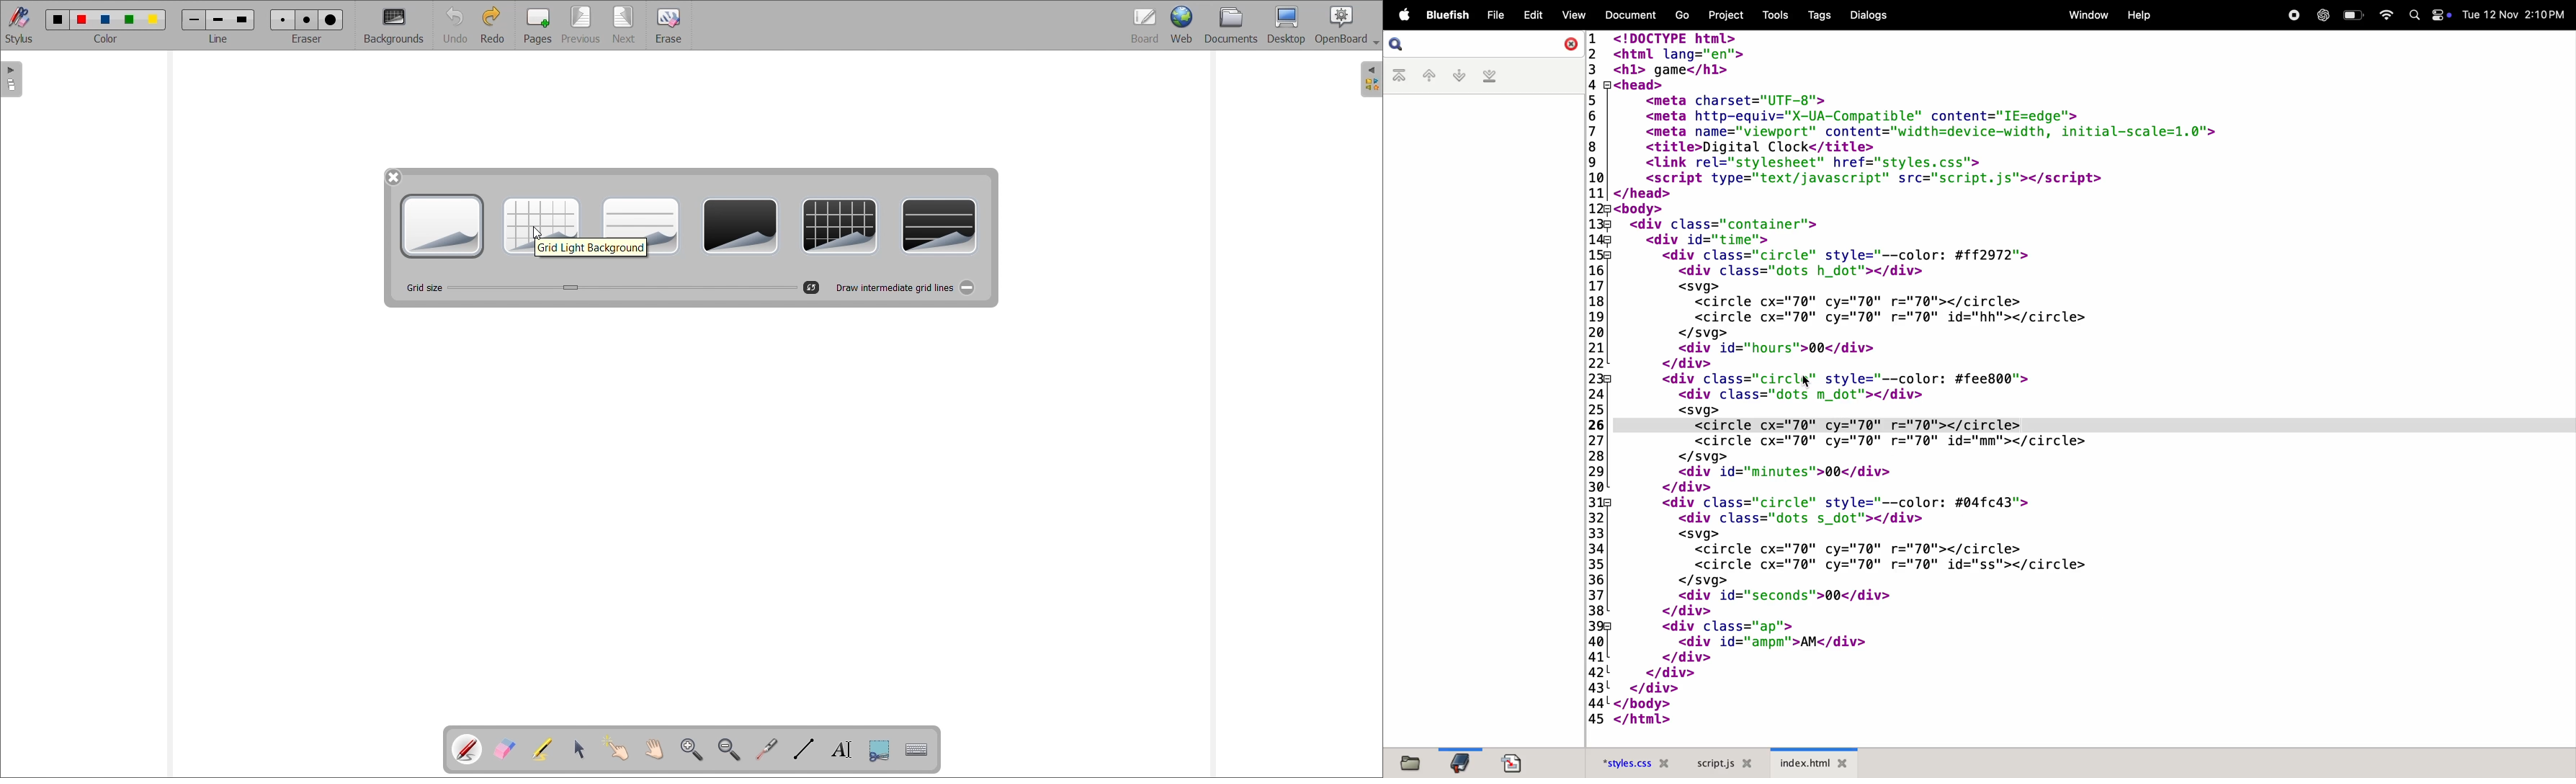 The height and width of the screenshot is (784, 2576). I want to click on previous bookmark, so click(1428, 76).